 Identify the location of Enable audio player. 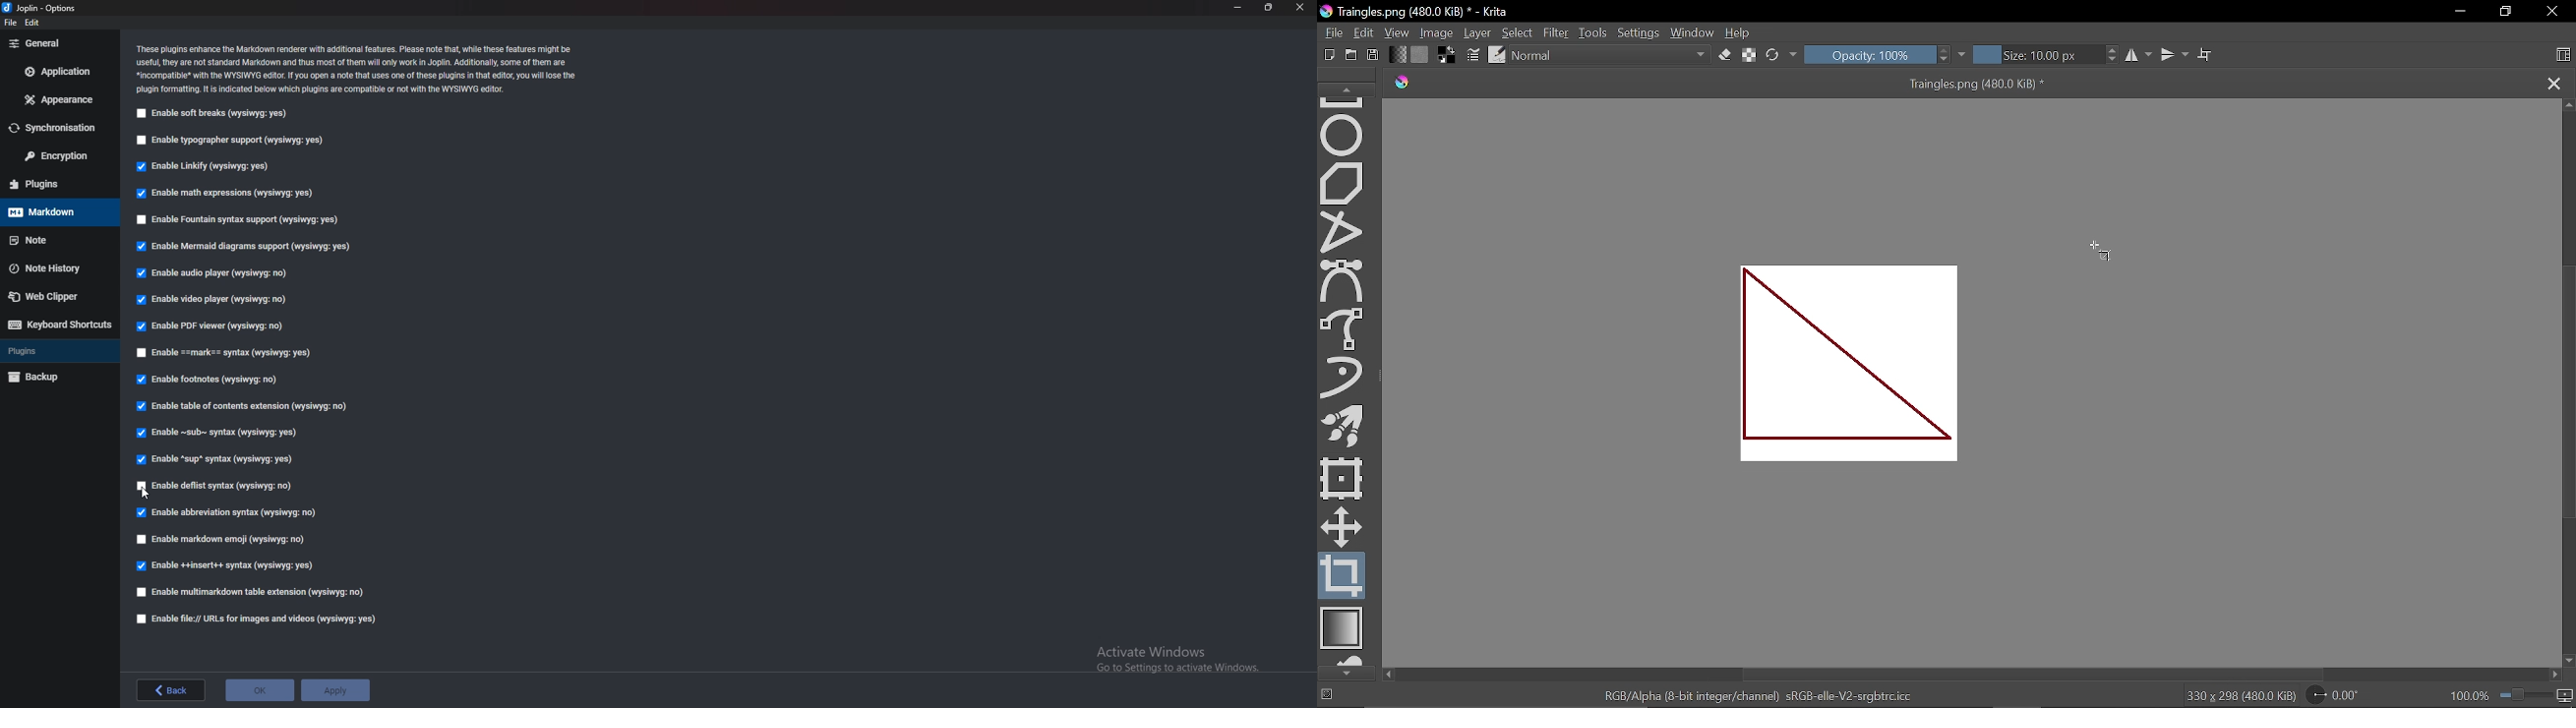
(217, 274).